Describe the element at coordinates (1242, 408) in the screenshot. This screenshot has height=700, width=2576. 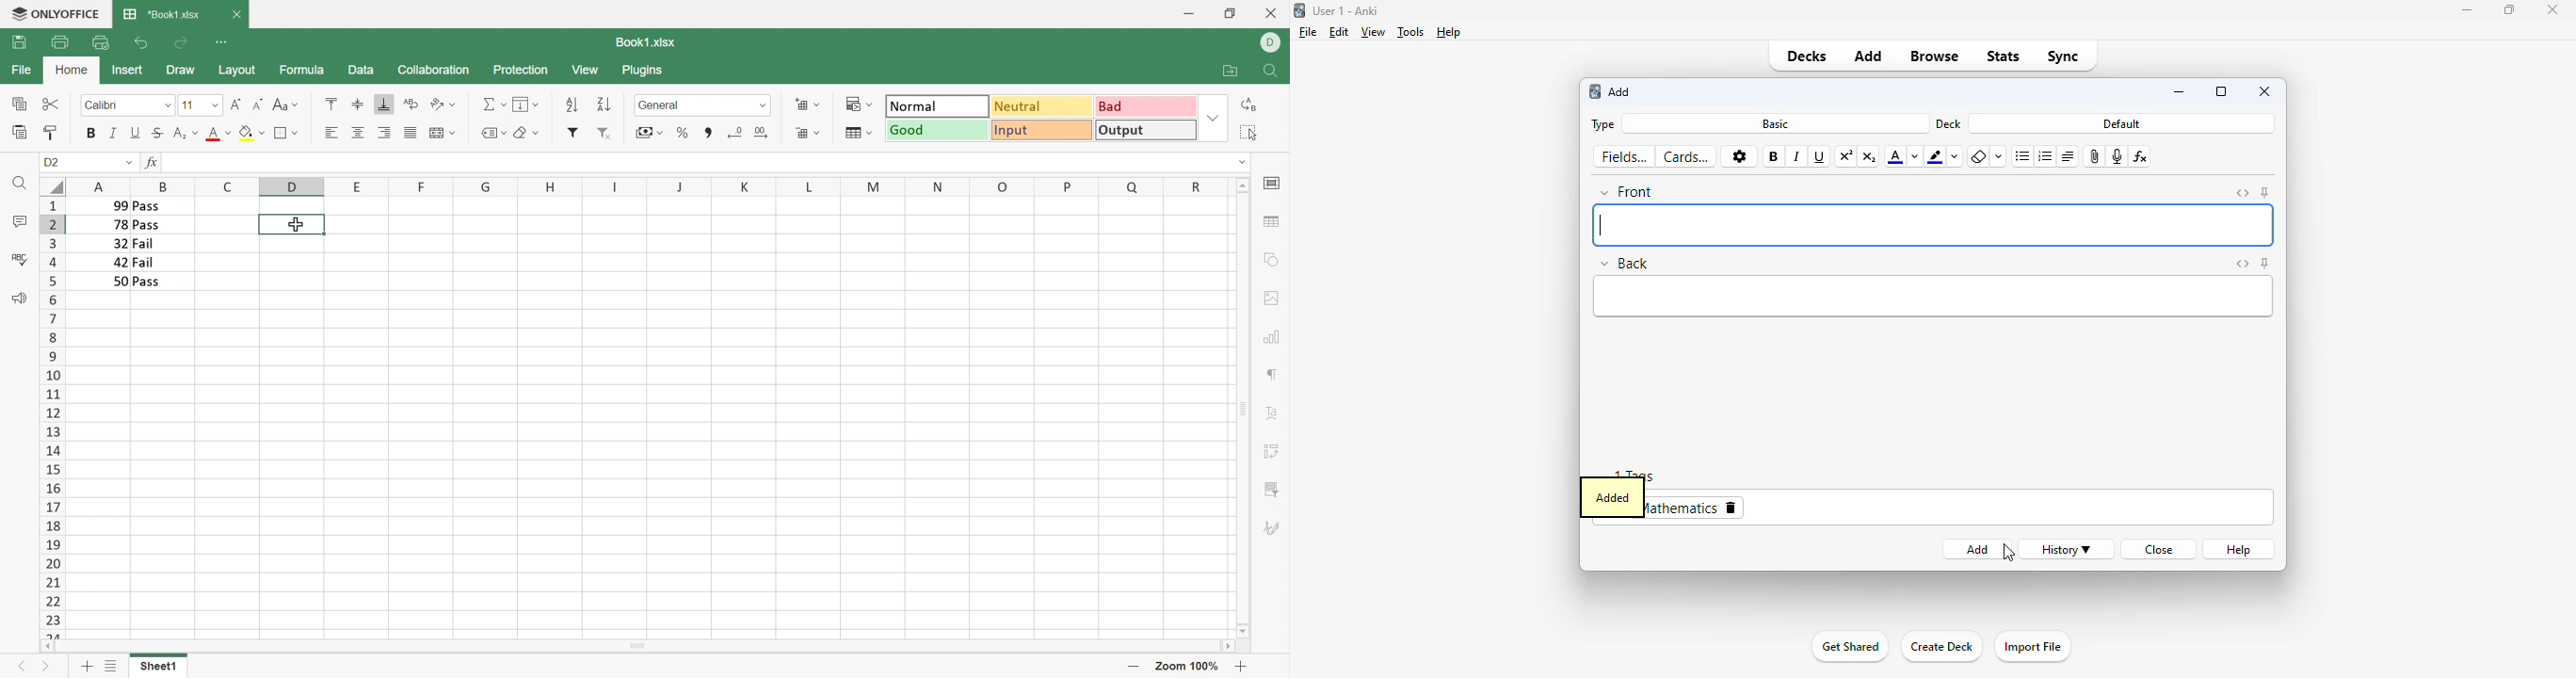
I see `Scroll bar` at that location.